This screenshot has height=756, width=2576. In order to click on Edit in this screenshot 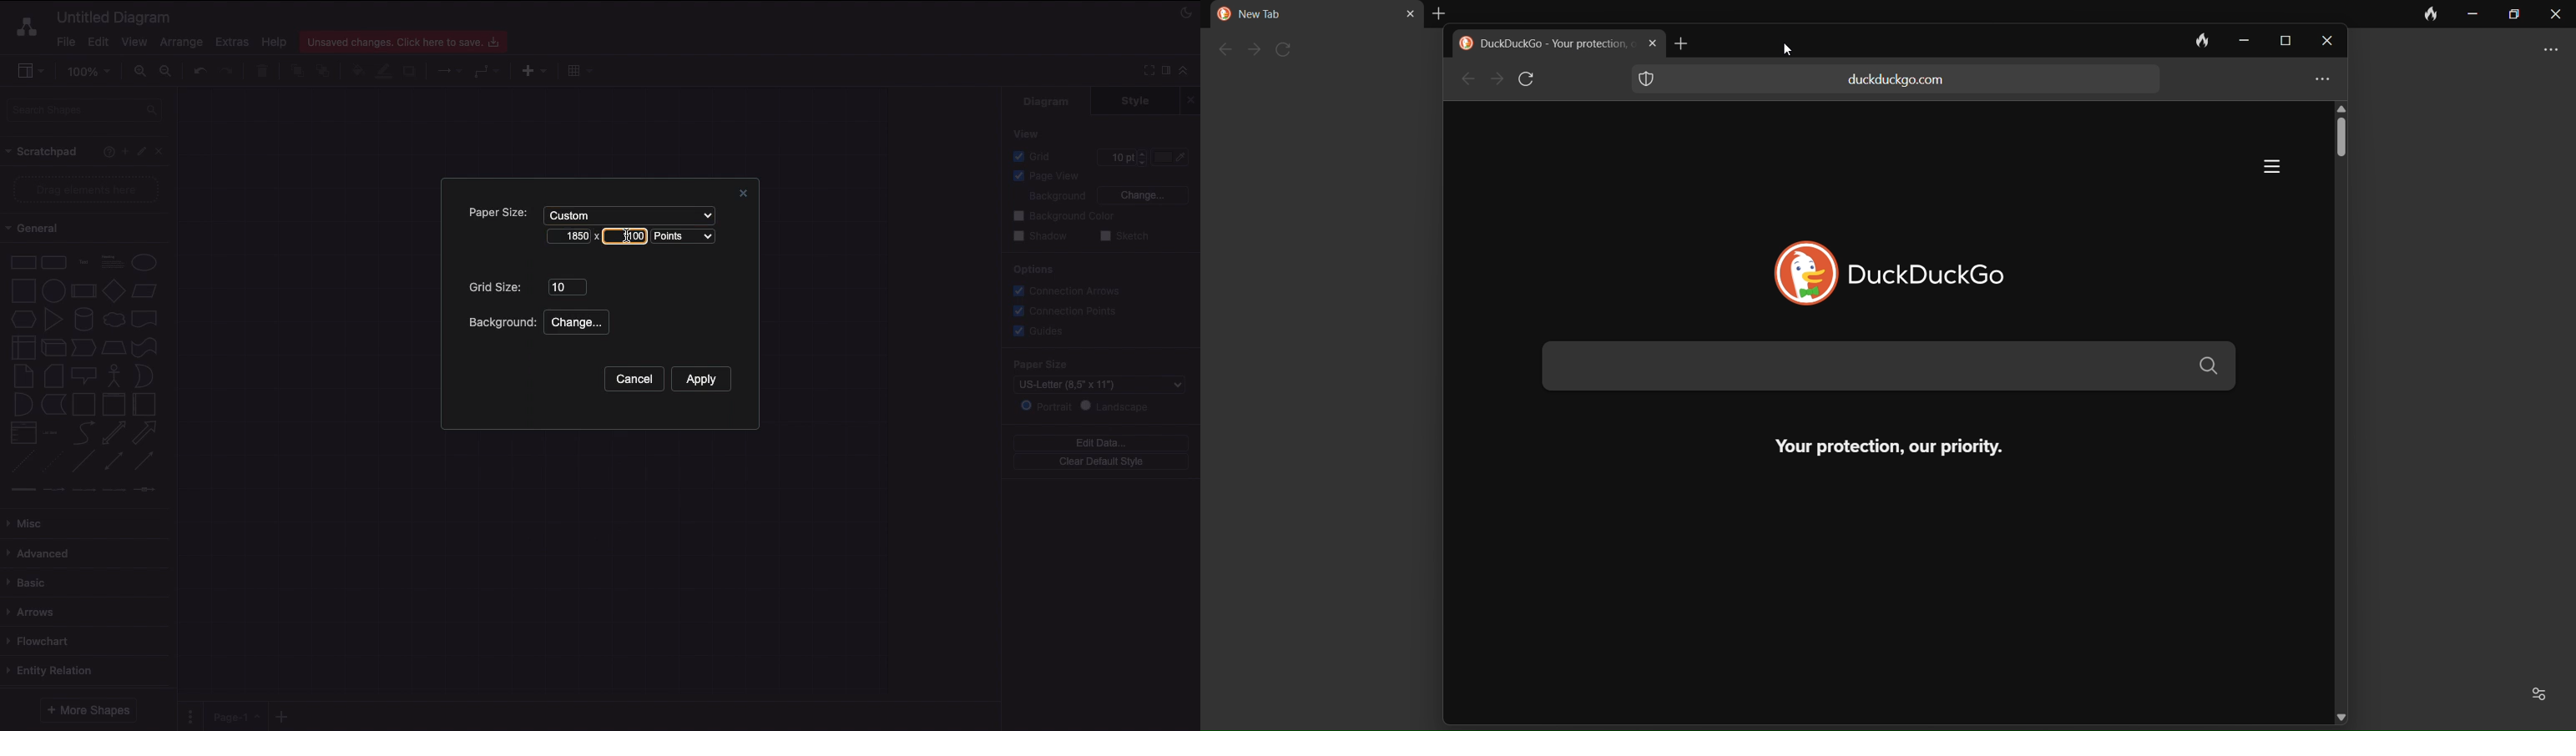, I will do `click(96, 42)`.